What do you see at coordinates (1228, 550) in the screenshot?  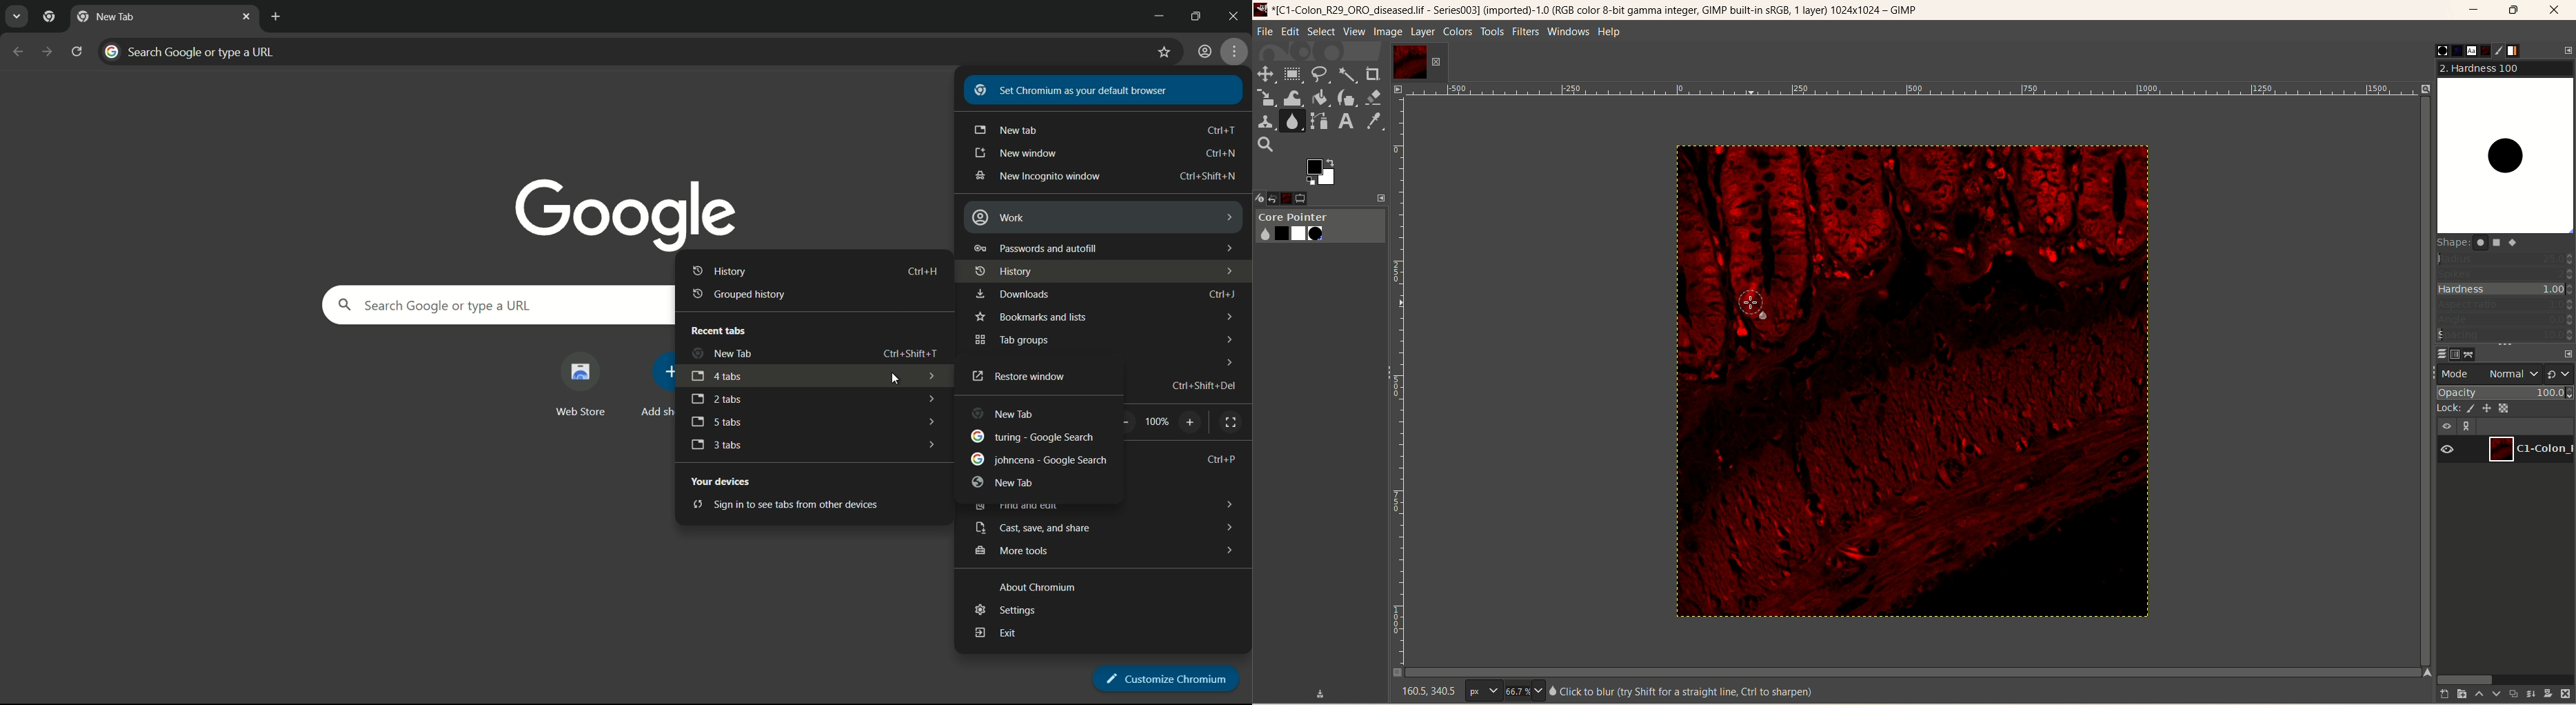 I see `dropdown arrows` at bounding box center [1228, 550].